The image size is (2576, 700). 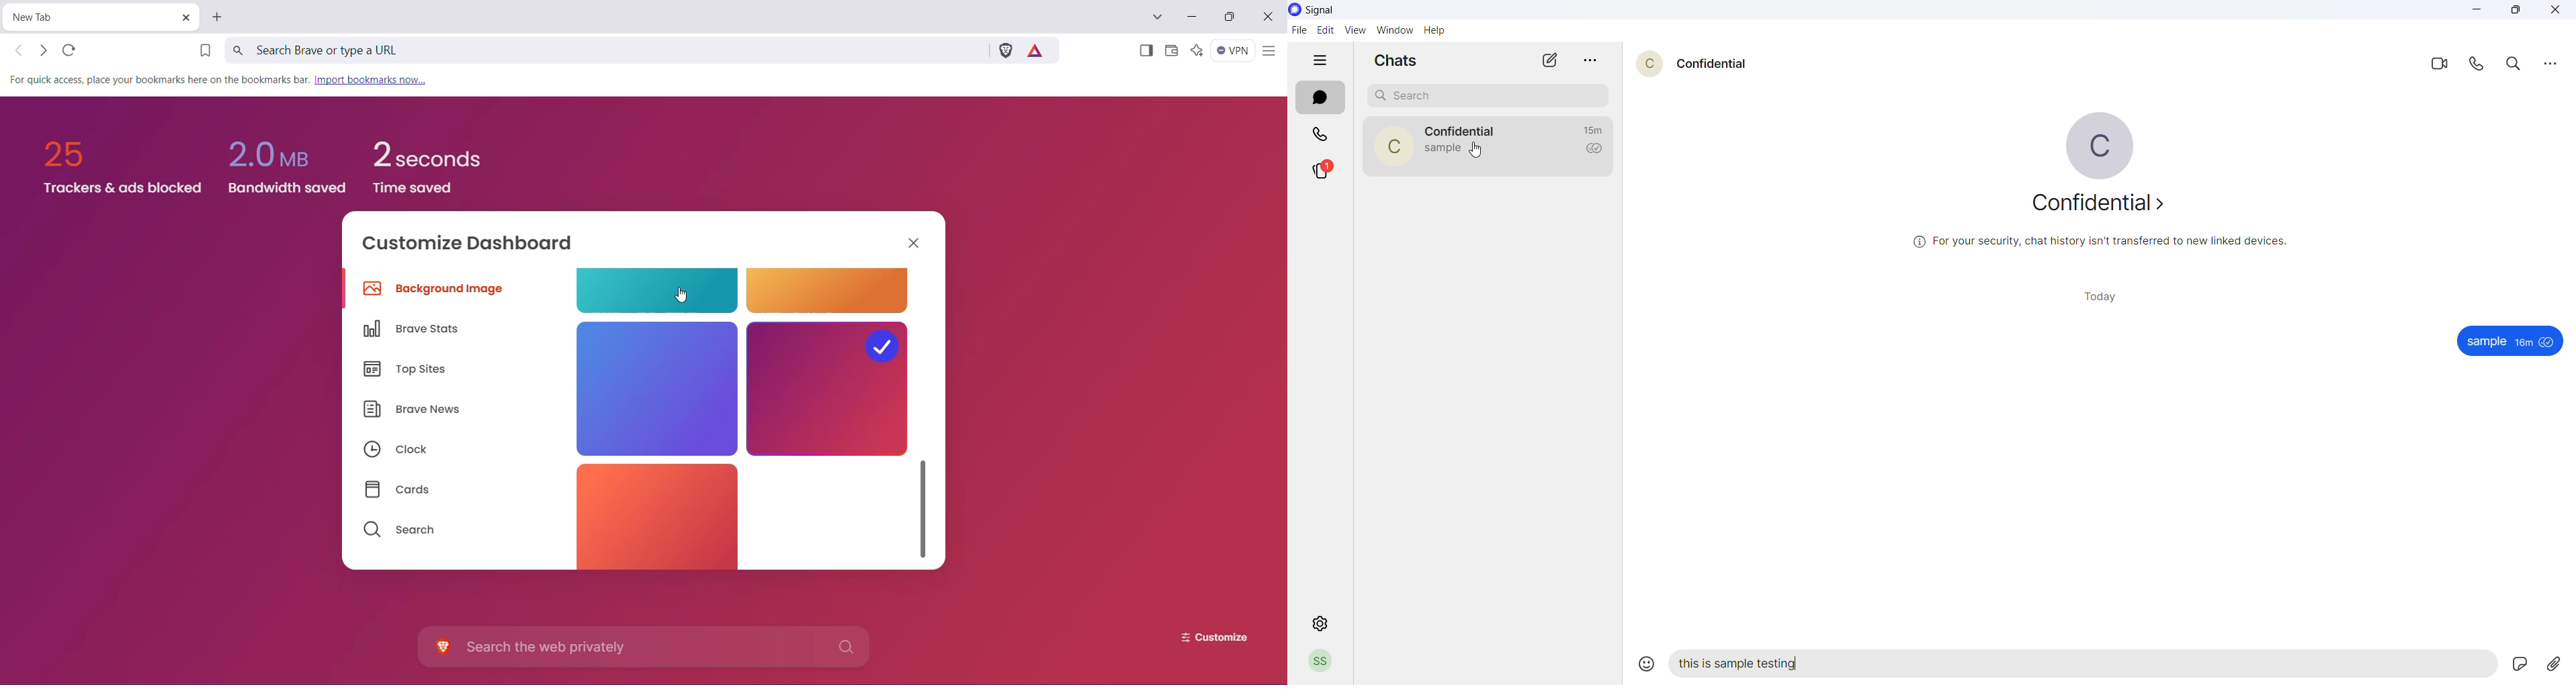 I want to click on Brave Firewall + VPN, so click(x=1233, y=50).